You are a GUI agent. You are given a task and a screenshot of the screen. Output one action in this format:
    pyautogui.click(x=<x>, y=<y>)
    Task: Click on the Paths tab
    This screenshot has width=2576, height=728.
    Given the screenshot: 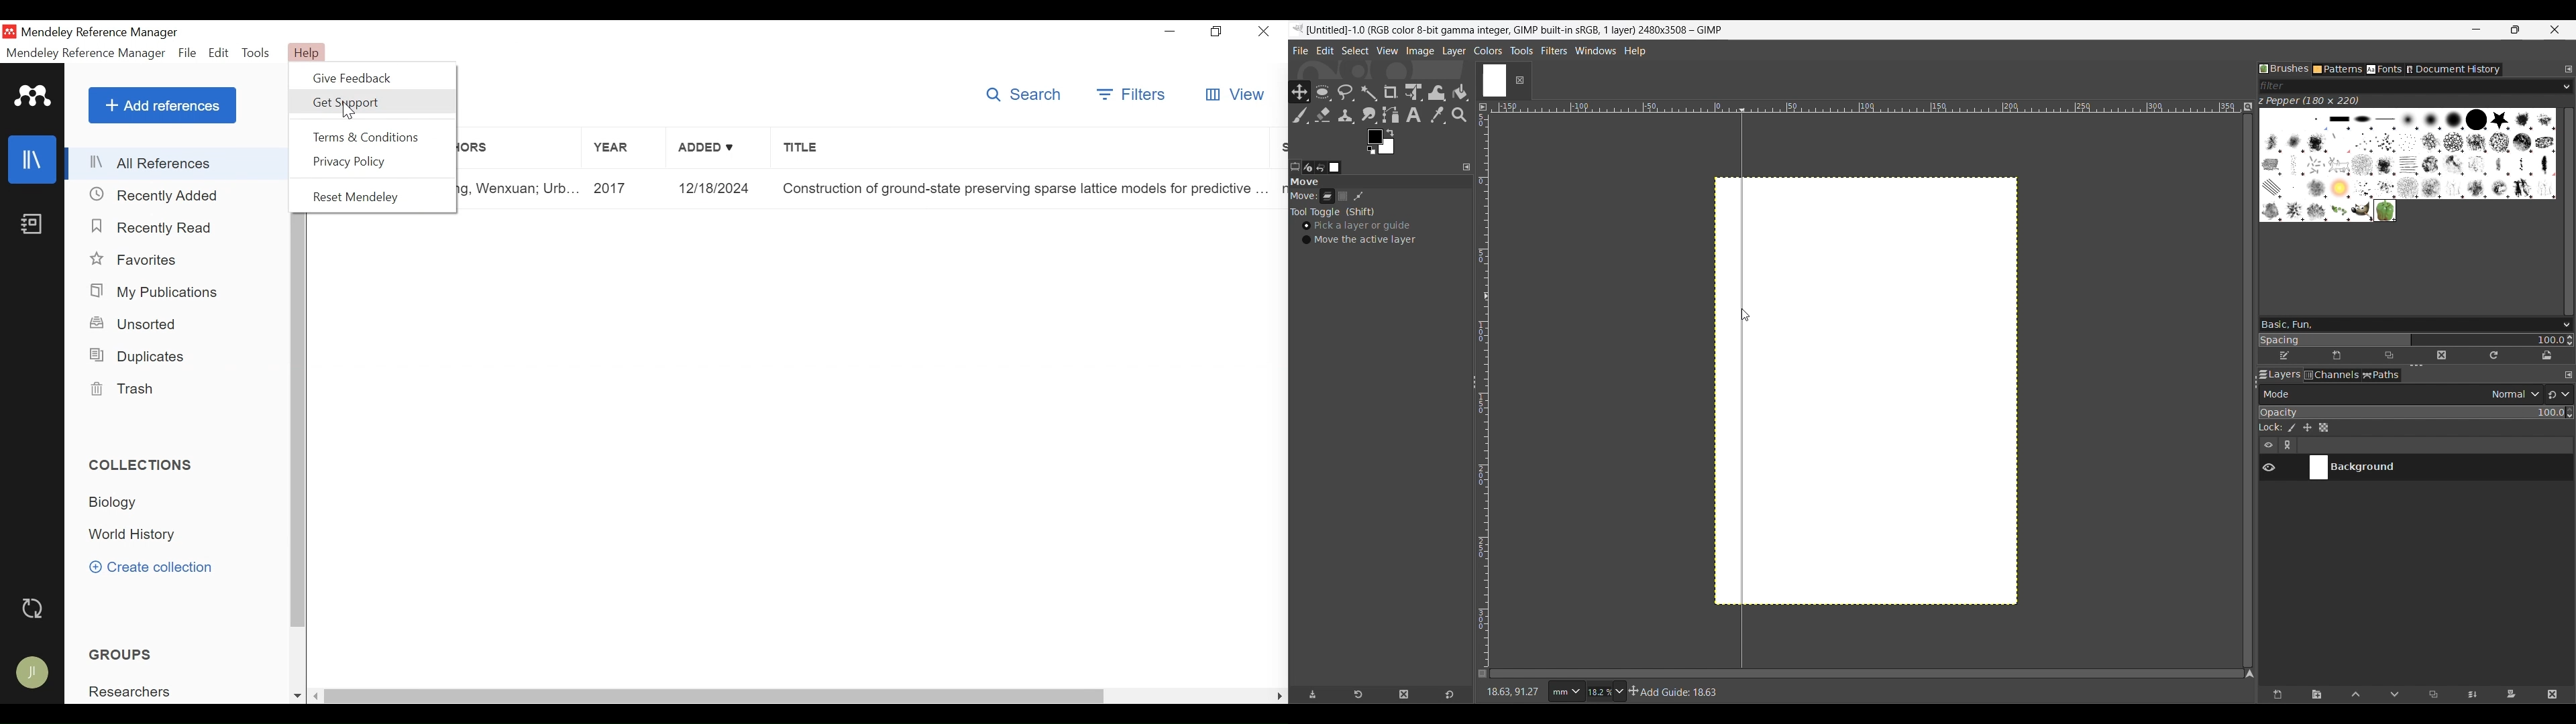 What is the action you would take?
    pyautogui.click(x=2381, y=375)
    